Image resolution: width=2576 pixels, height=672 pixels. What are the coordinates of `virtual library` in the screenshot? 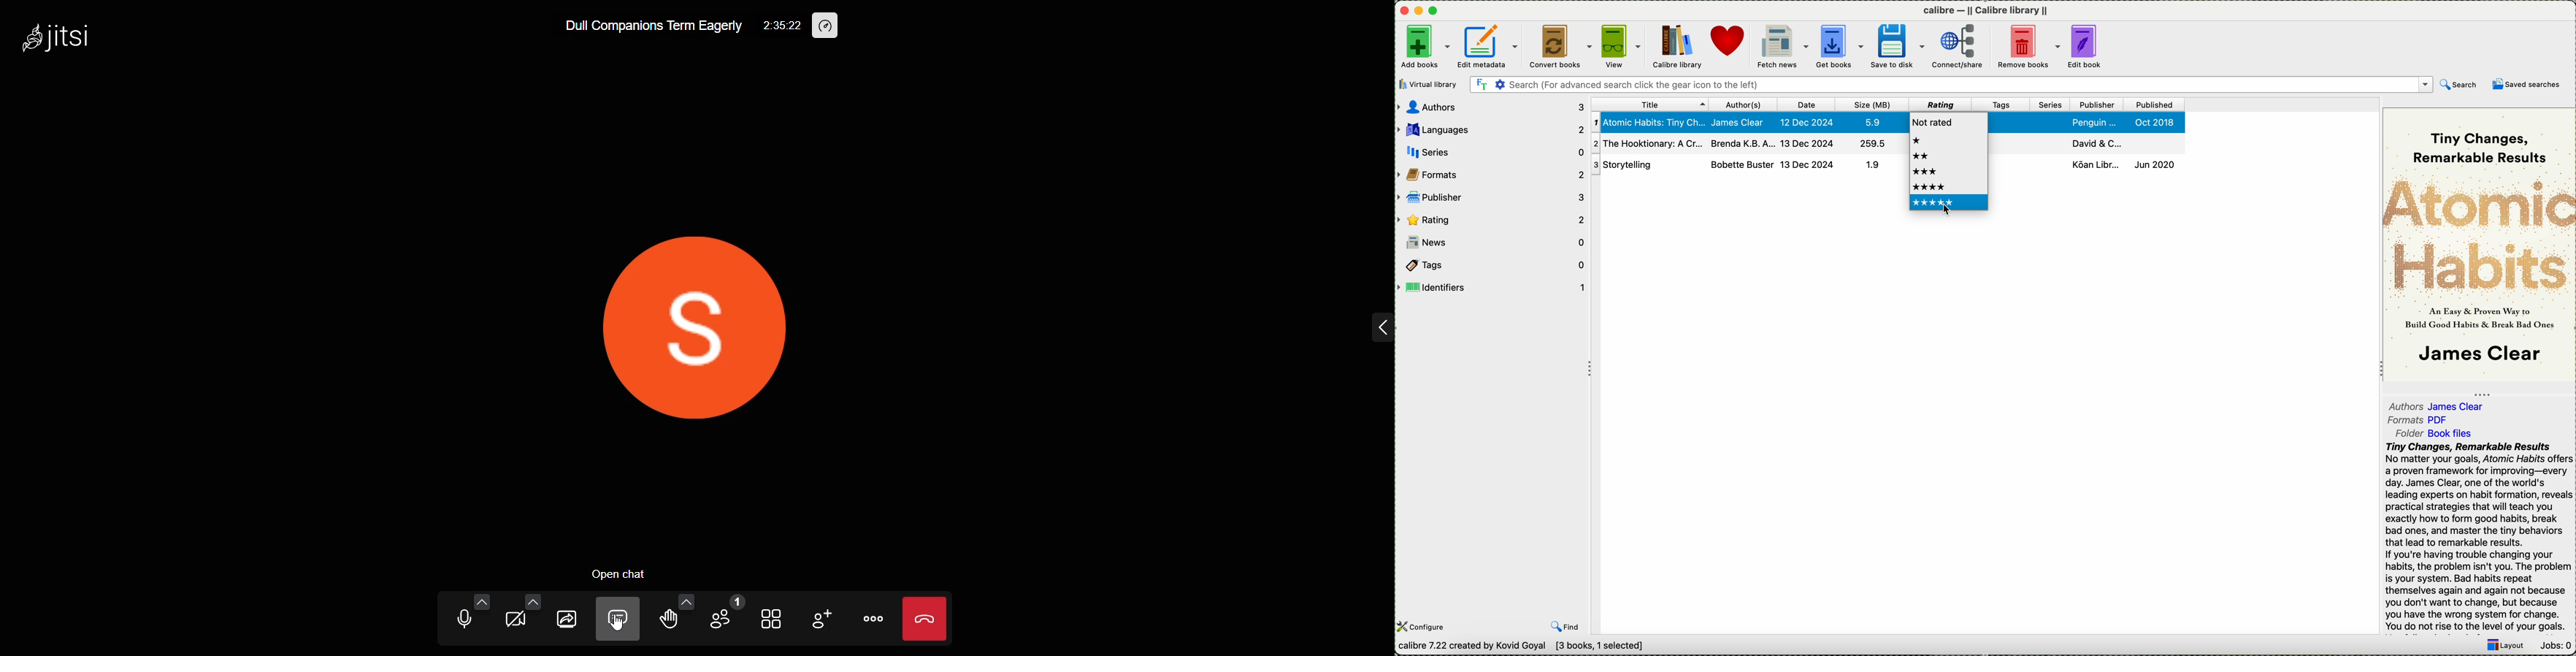 It's located at (1431, 84).